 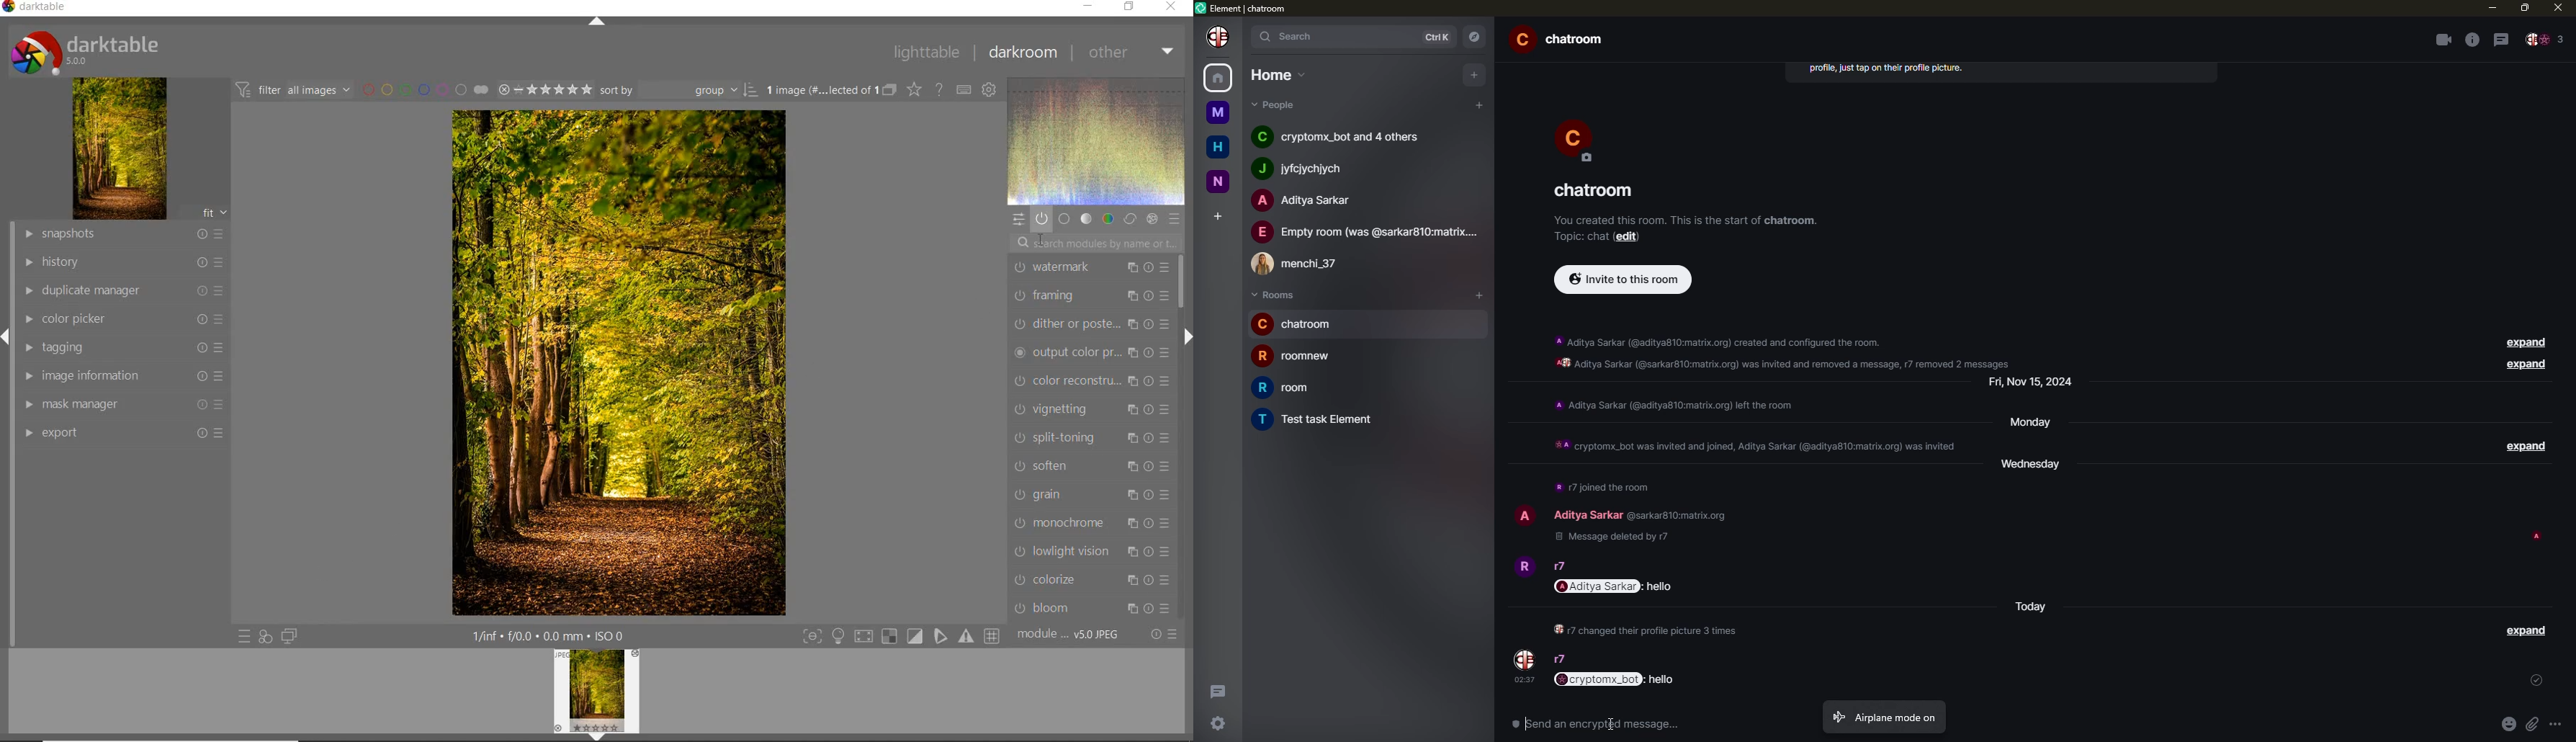 I want to click on bloom, so click(x=1091, y=608).